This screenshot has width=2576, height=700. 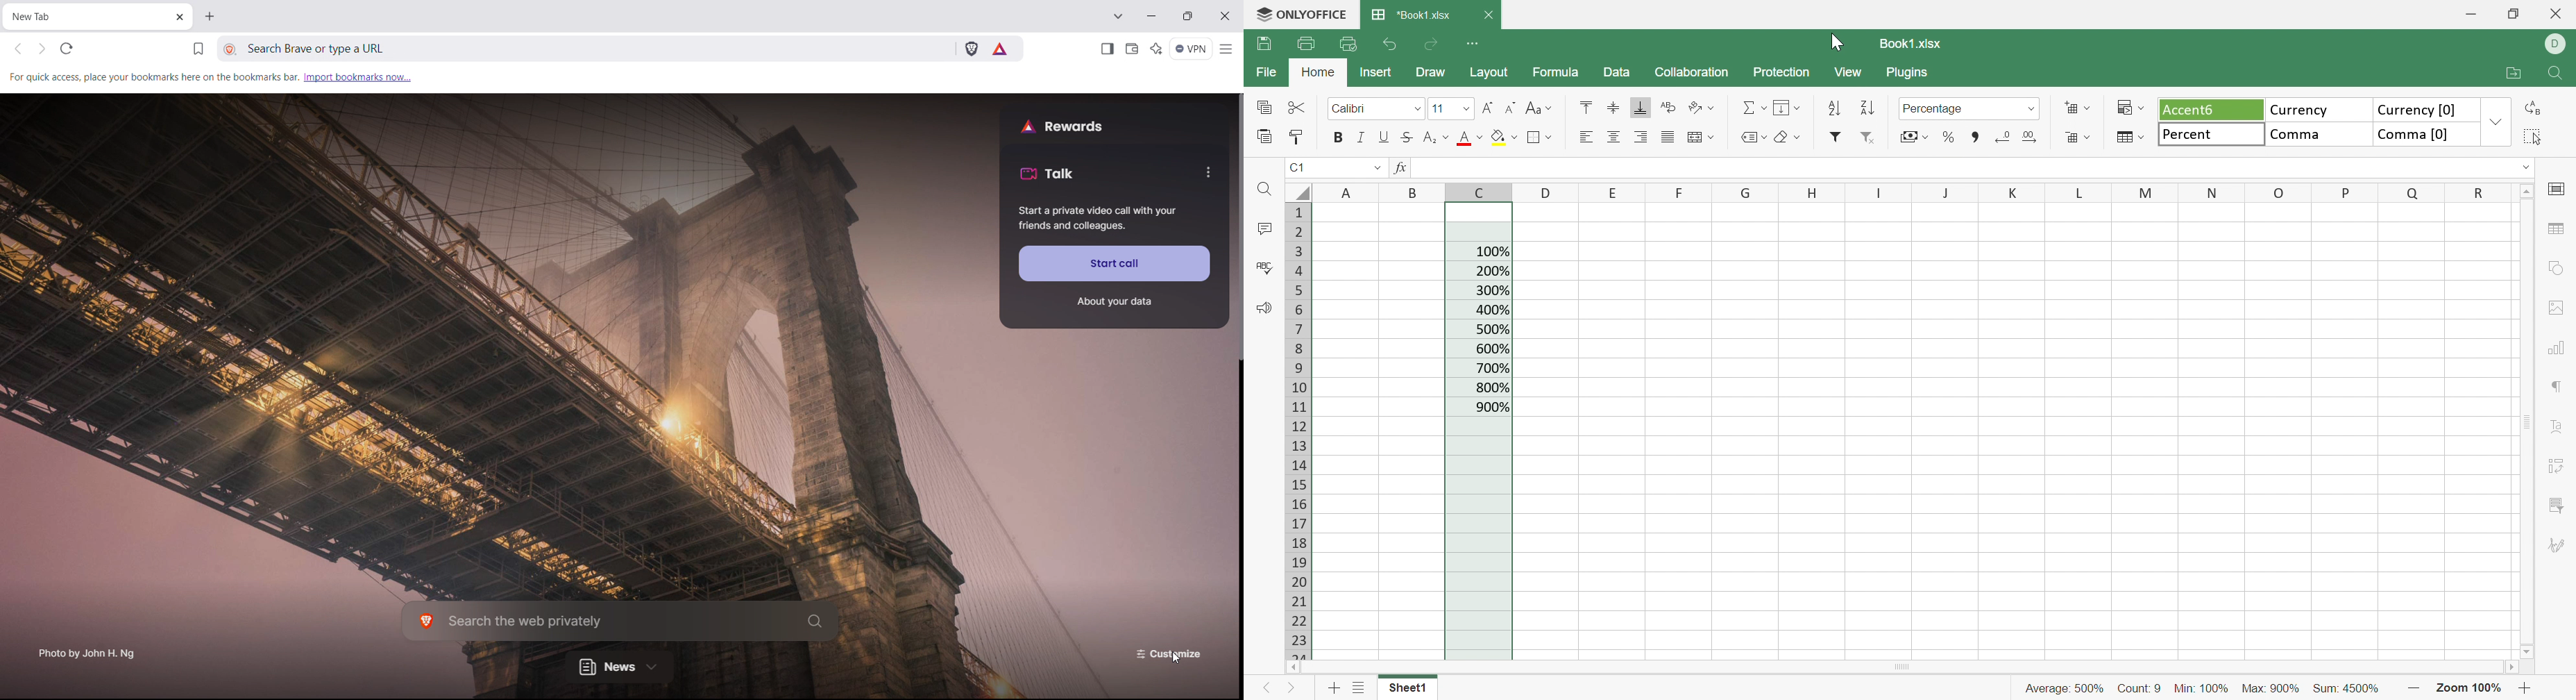 I want to click on Scroll Bar, so click(x=1906, y=668).